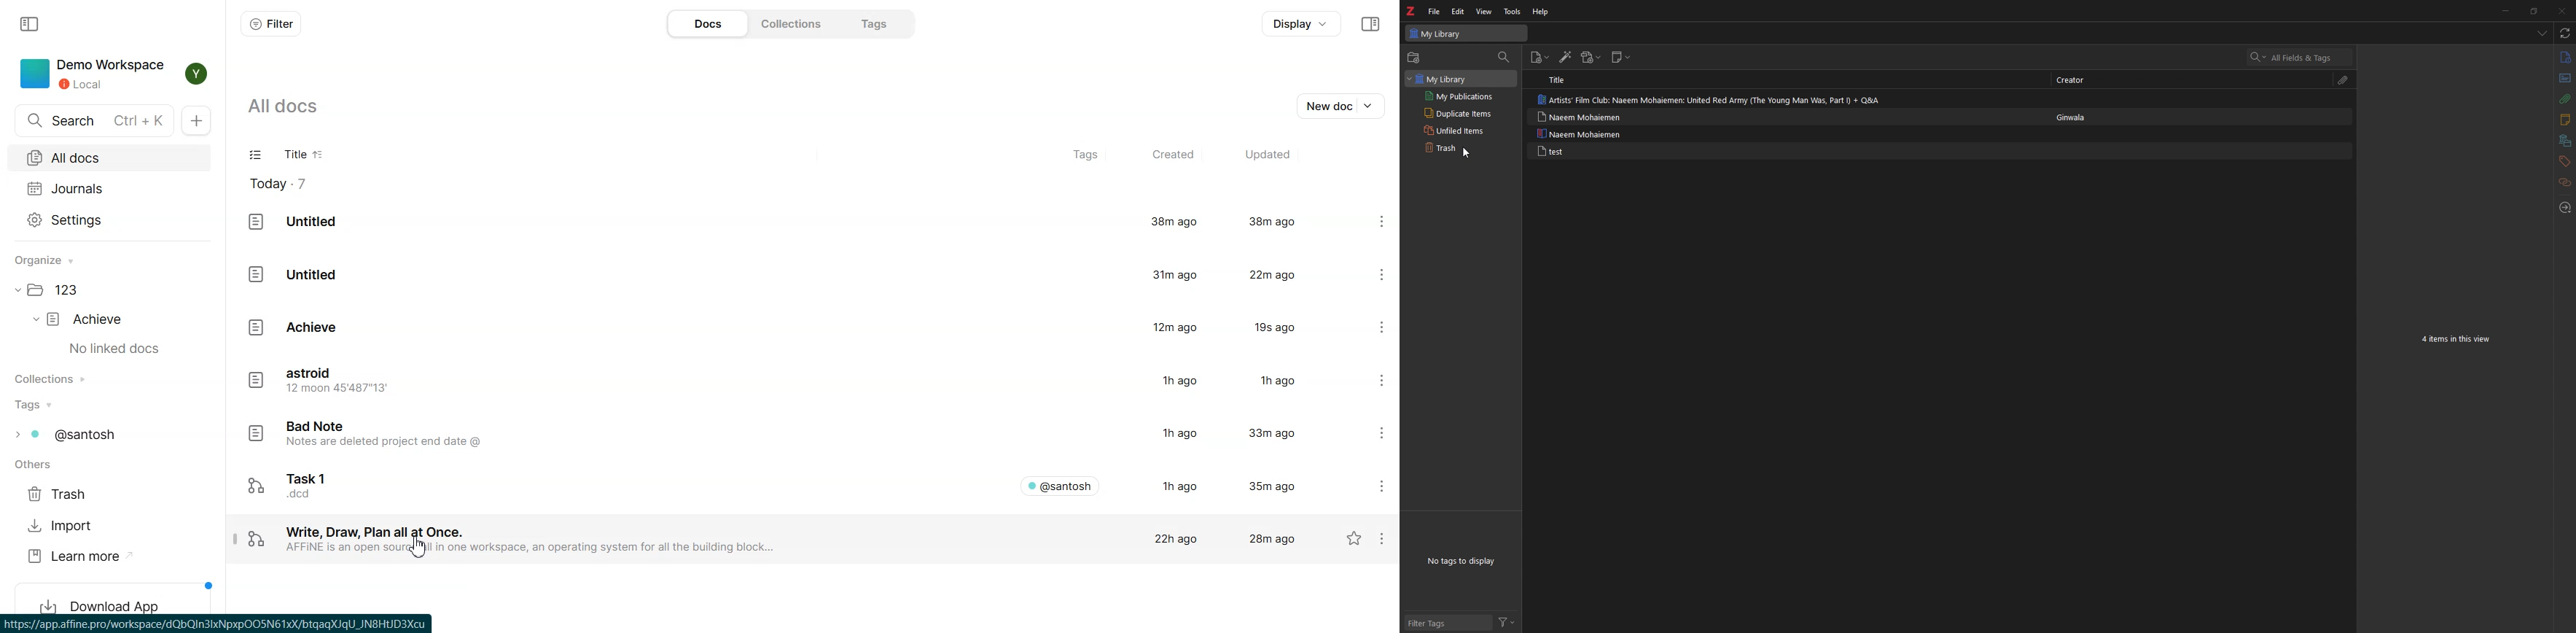  I want to click on locate, so click(2565, 207).